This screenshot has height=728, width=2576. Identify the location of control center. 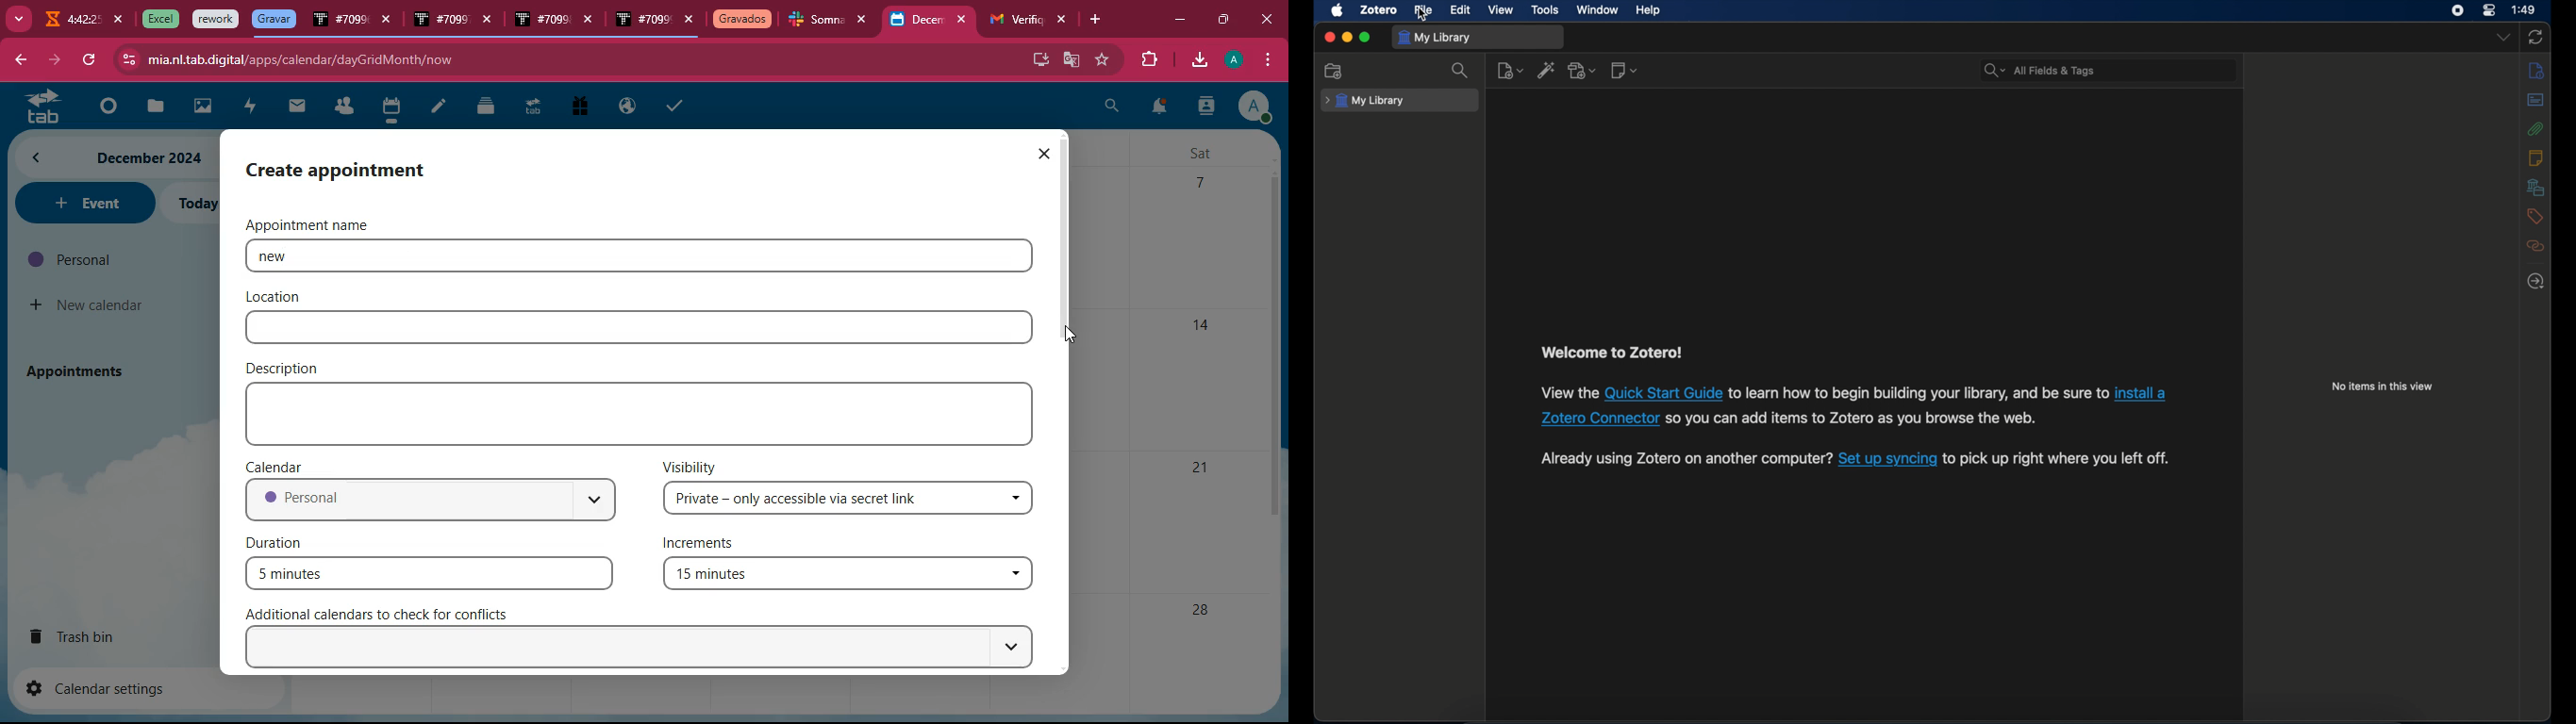
(2489, 11).